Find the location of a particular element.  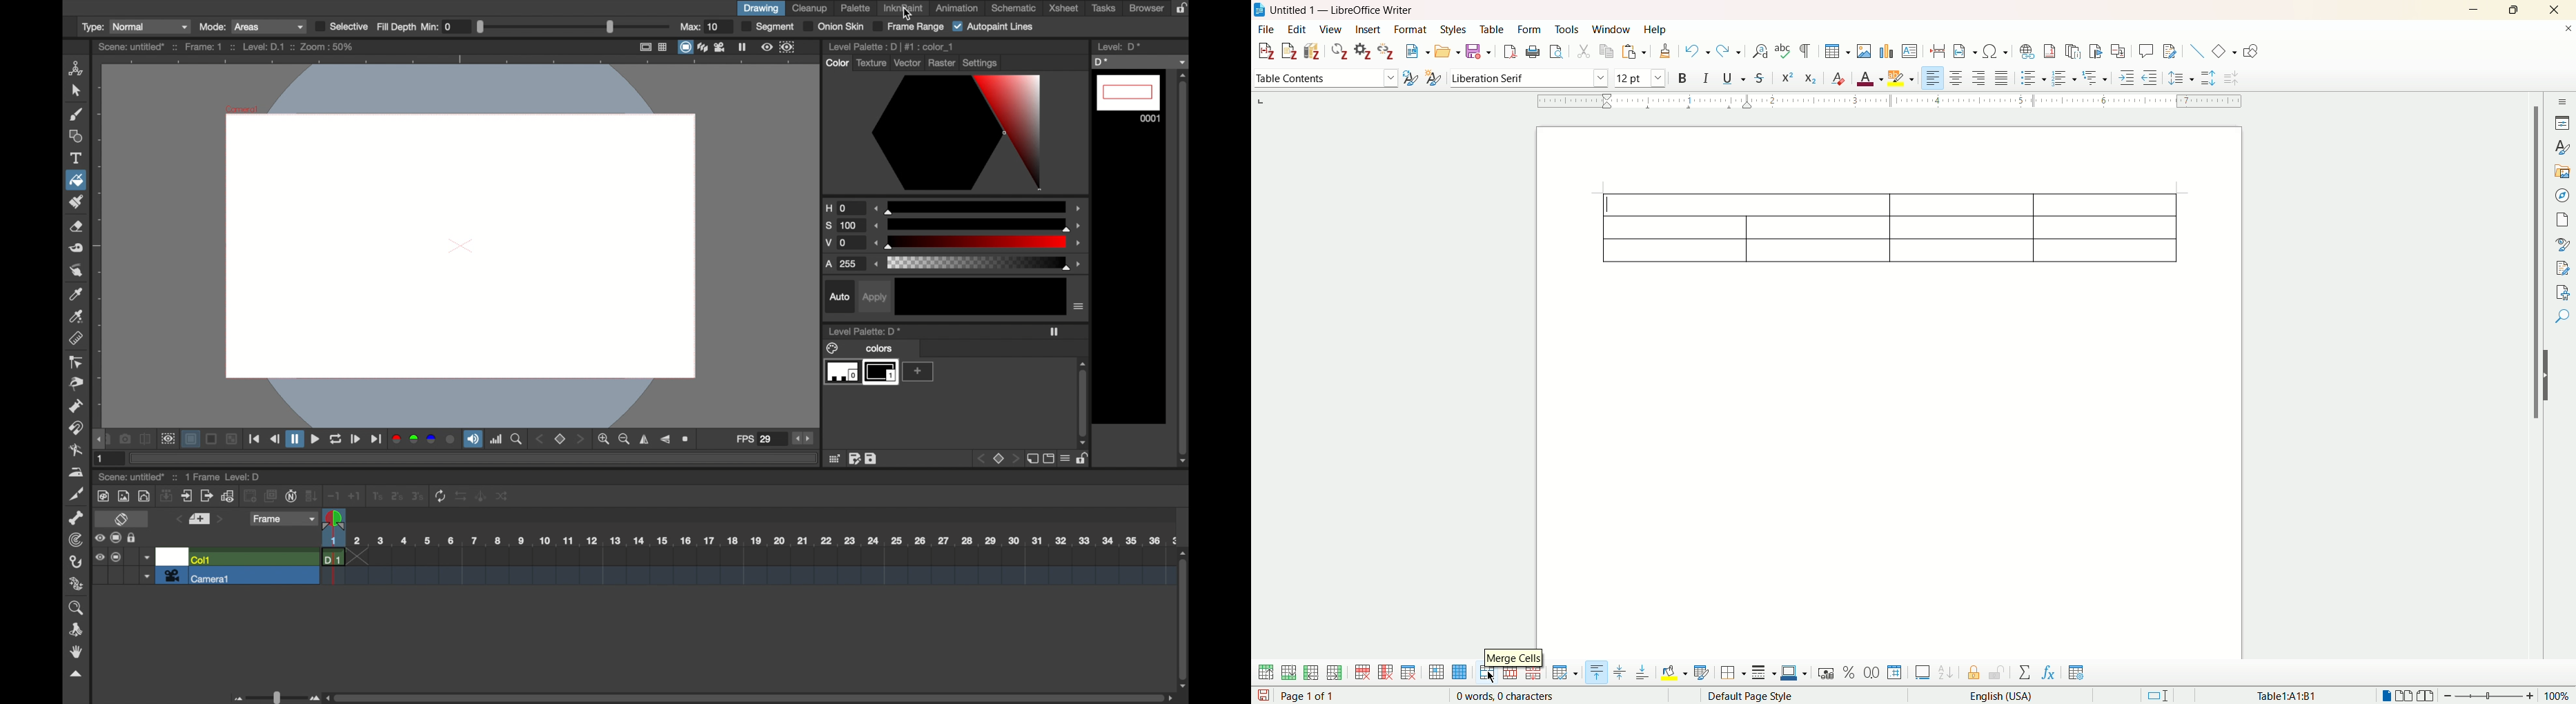

zoom factor is located at coordinates (2506, 696).